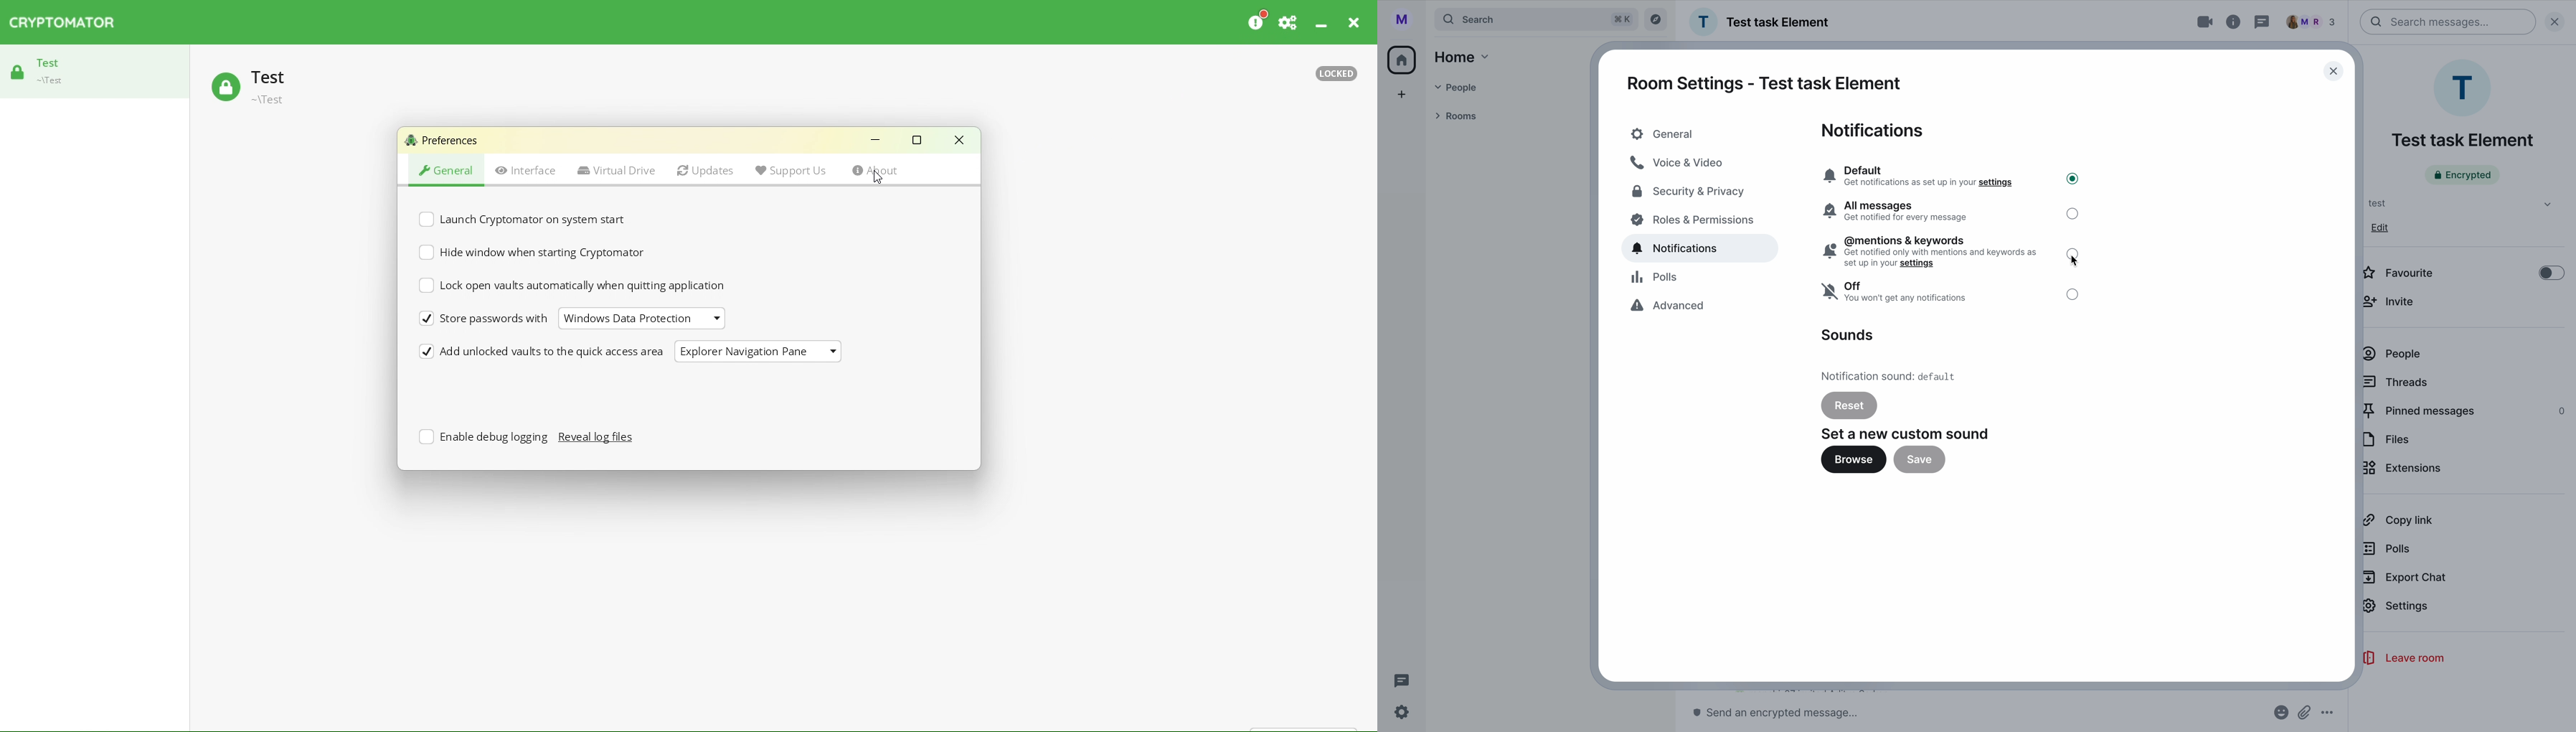 This screenshot has width=2576, height=756. Describe the element at coordinates (2398, 520) in the screenshot. I see `copy link` at that location.